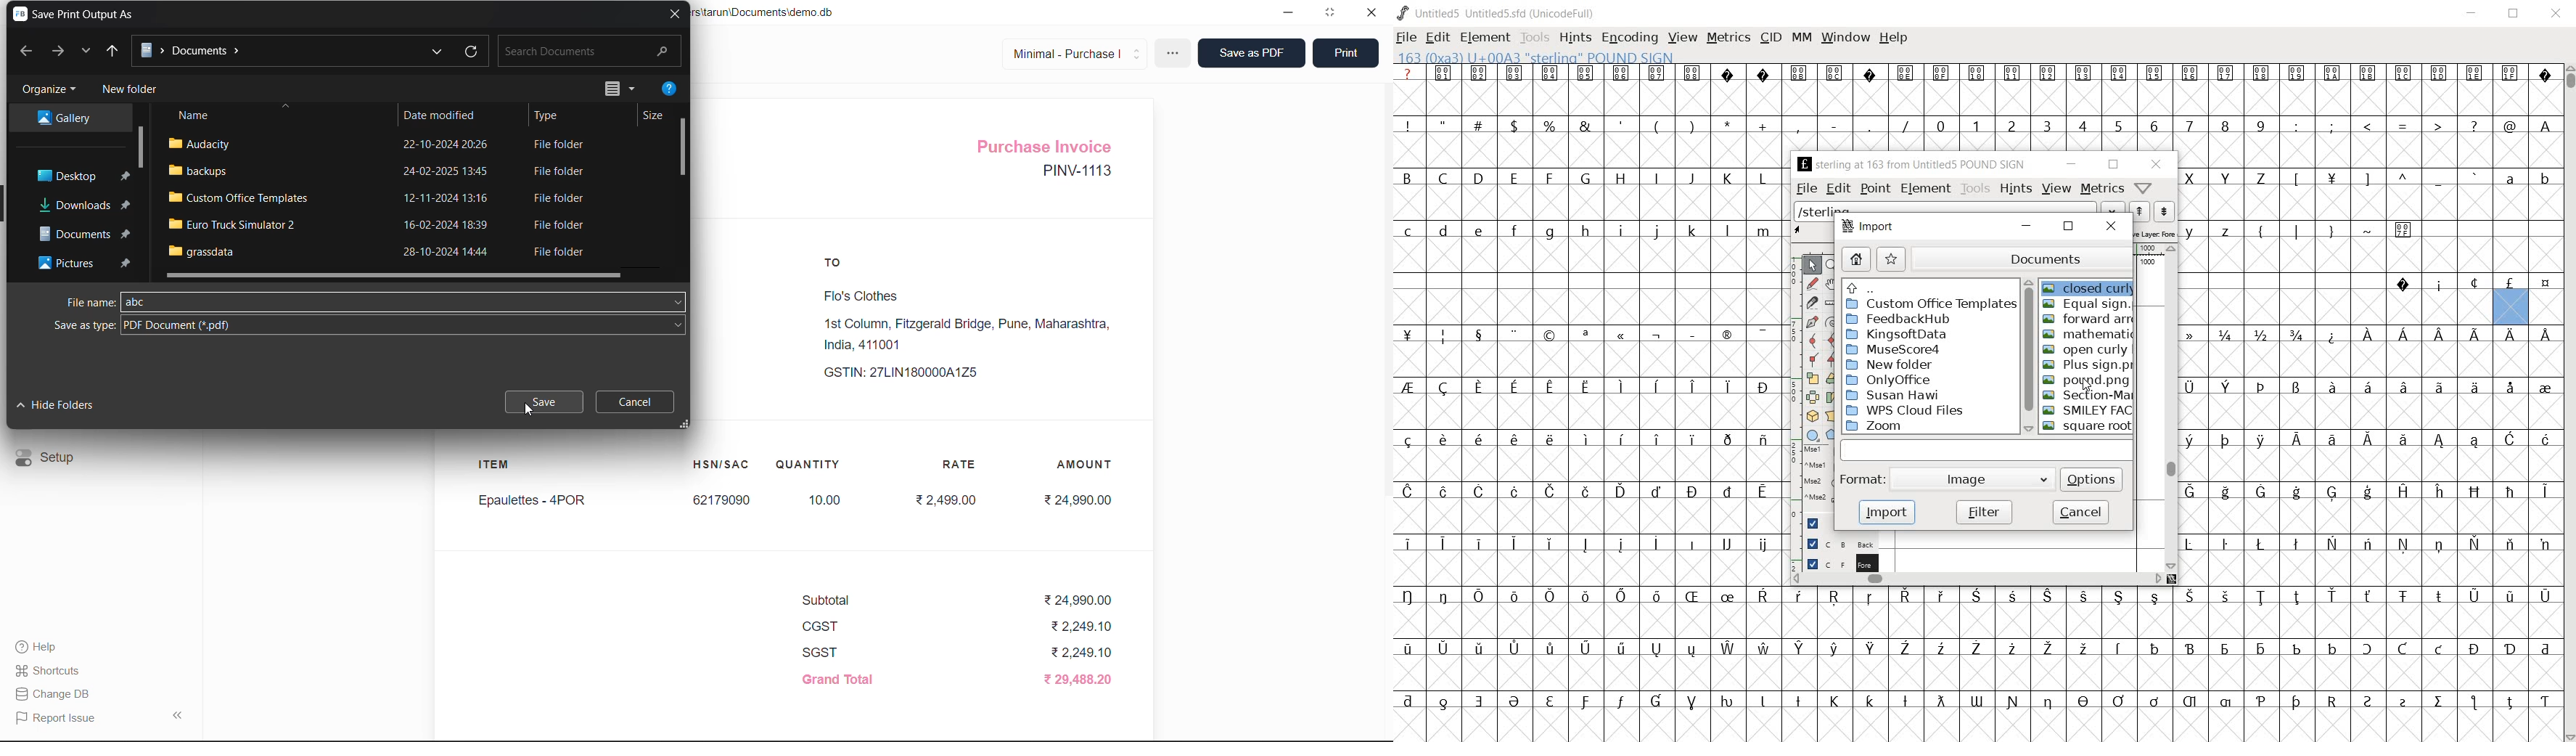 Image resolution: width=2576 pixels, height=756 pixels. Describe the element at coordinates (2331, 441) in the screenshot. I see `Symbol` at that location.